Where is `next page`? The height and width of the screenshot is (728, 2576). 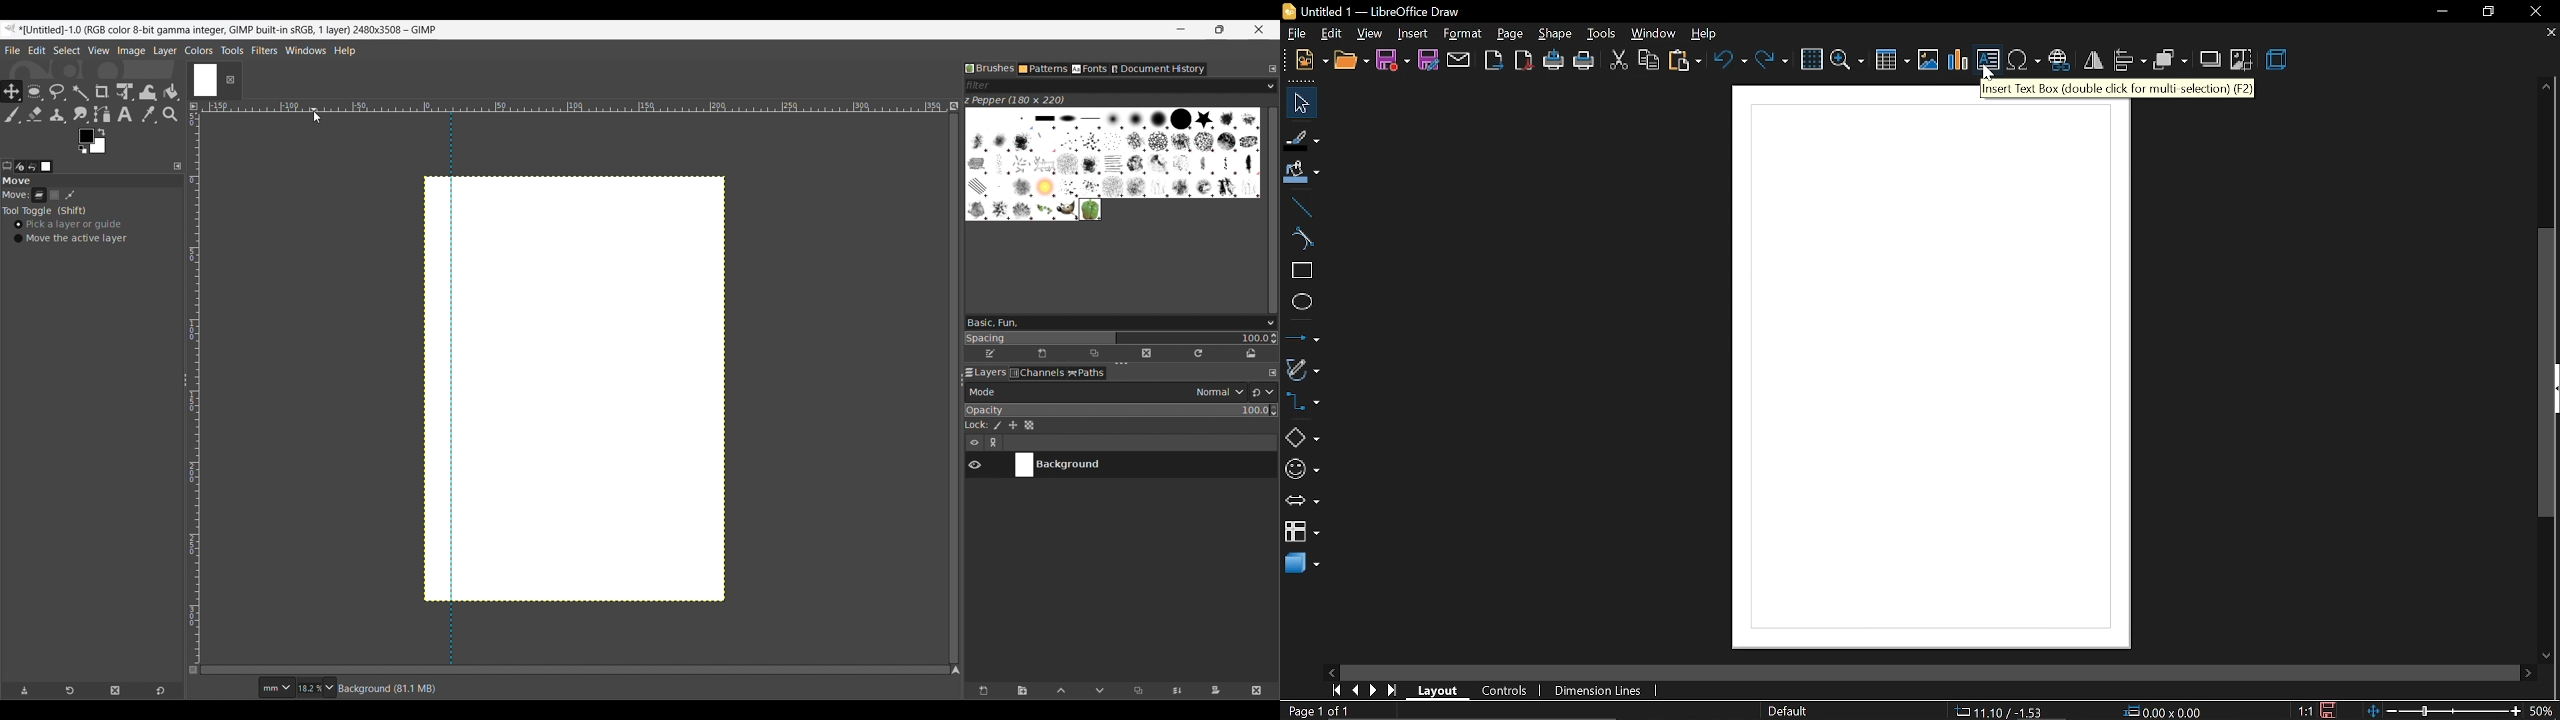
next page is located at coordinates (1374, 690).